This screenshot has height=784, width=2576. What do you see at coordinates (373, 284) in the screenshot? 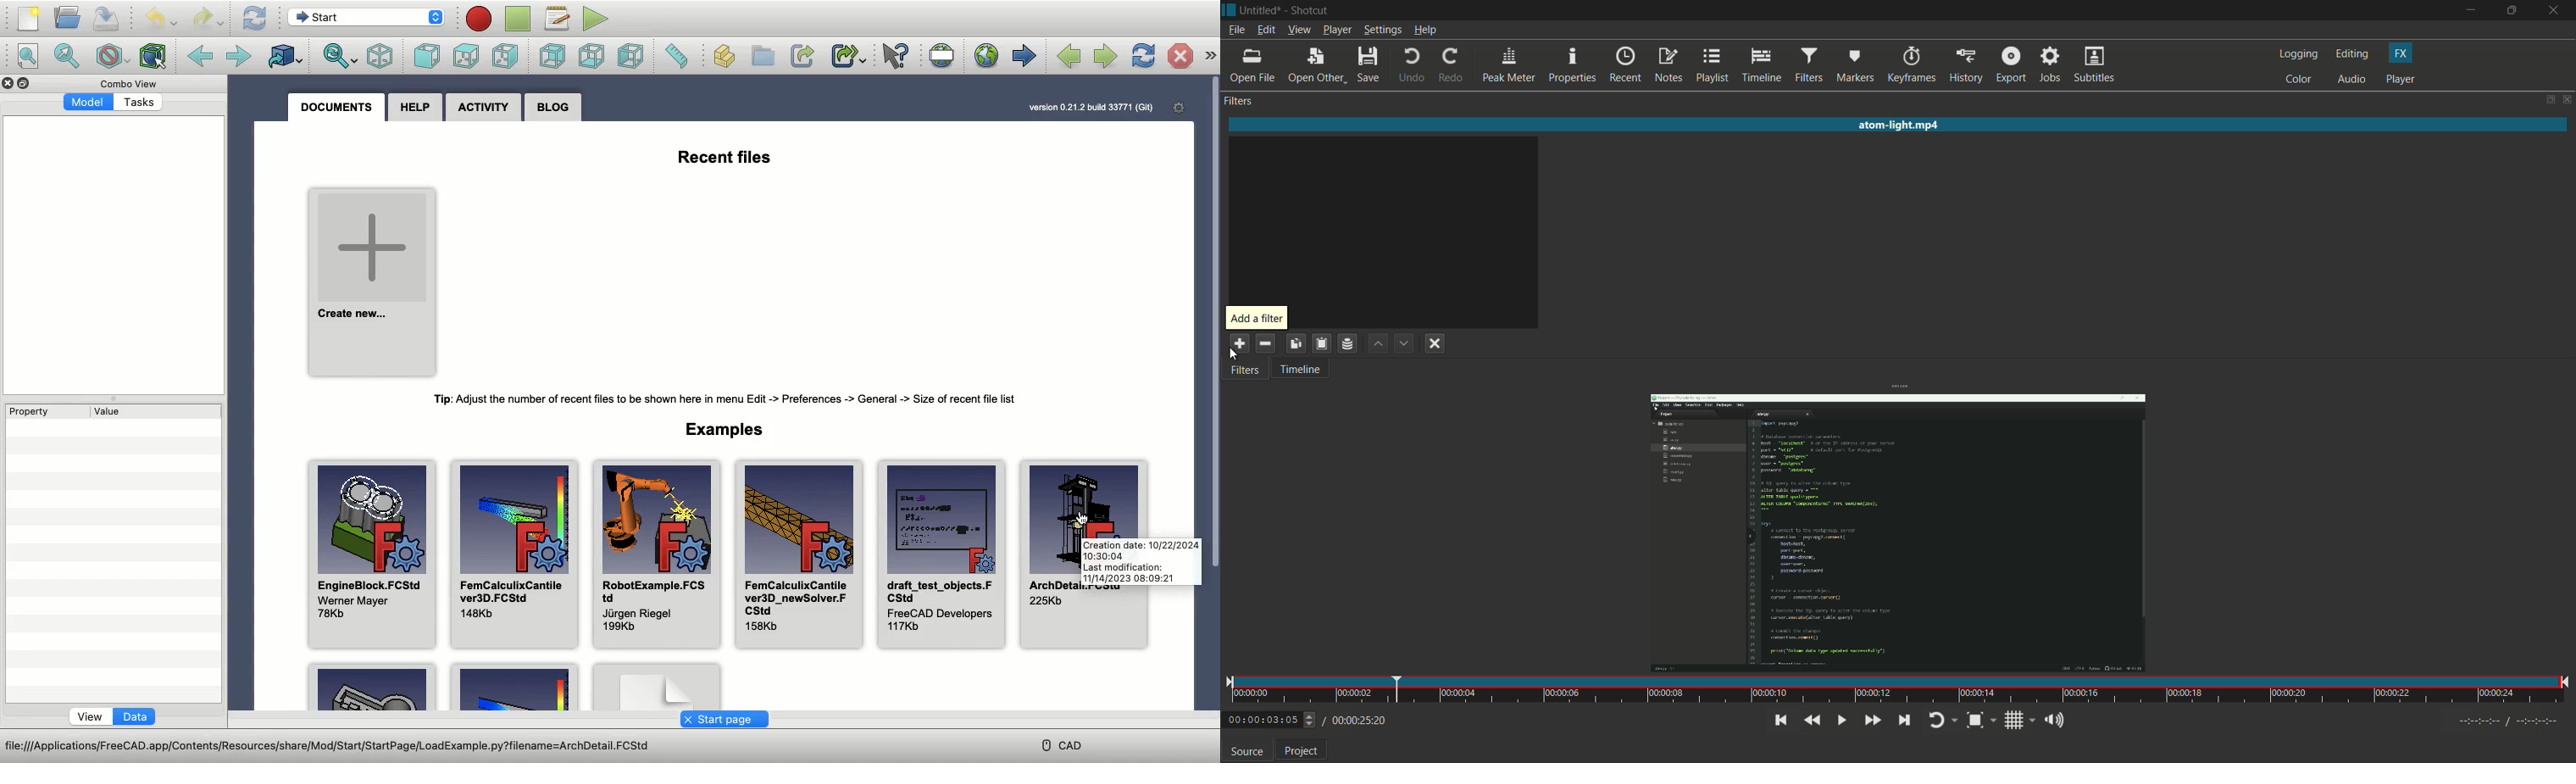
I see `Create new project` at bounding box center [373, 284].